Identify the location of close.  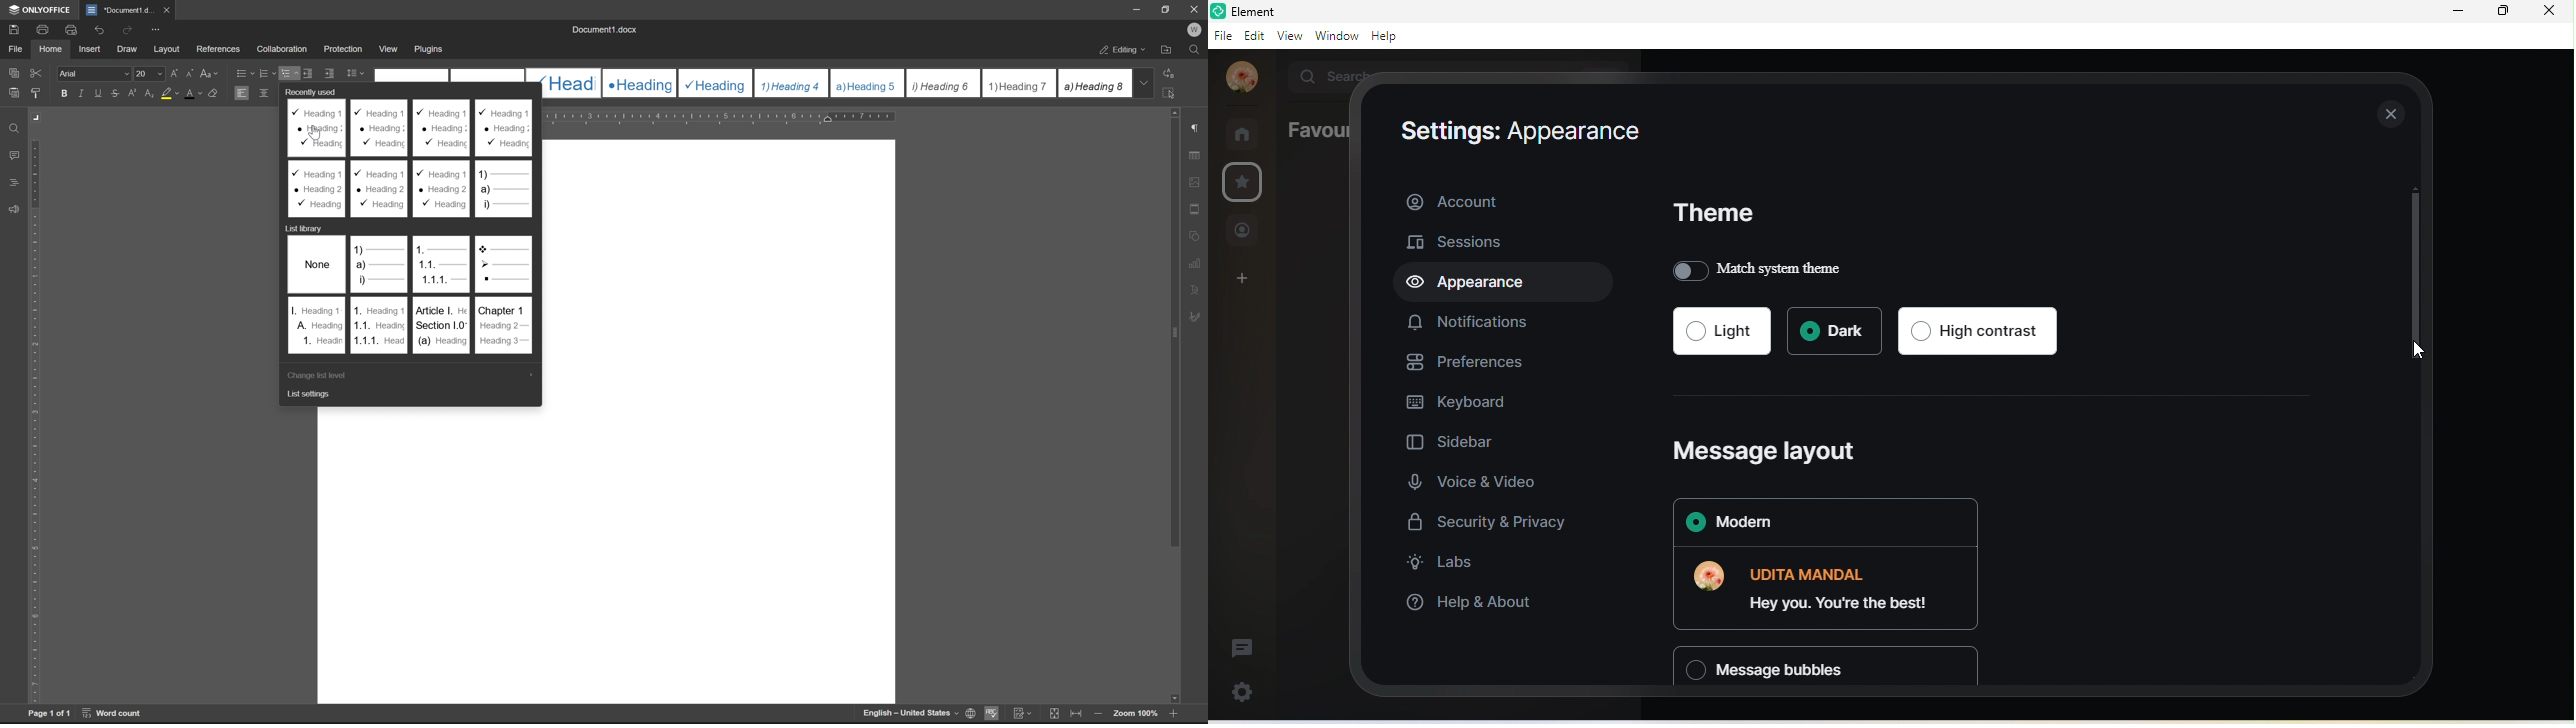
(2393, 113).